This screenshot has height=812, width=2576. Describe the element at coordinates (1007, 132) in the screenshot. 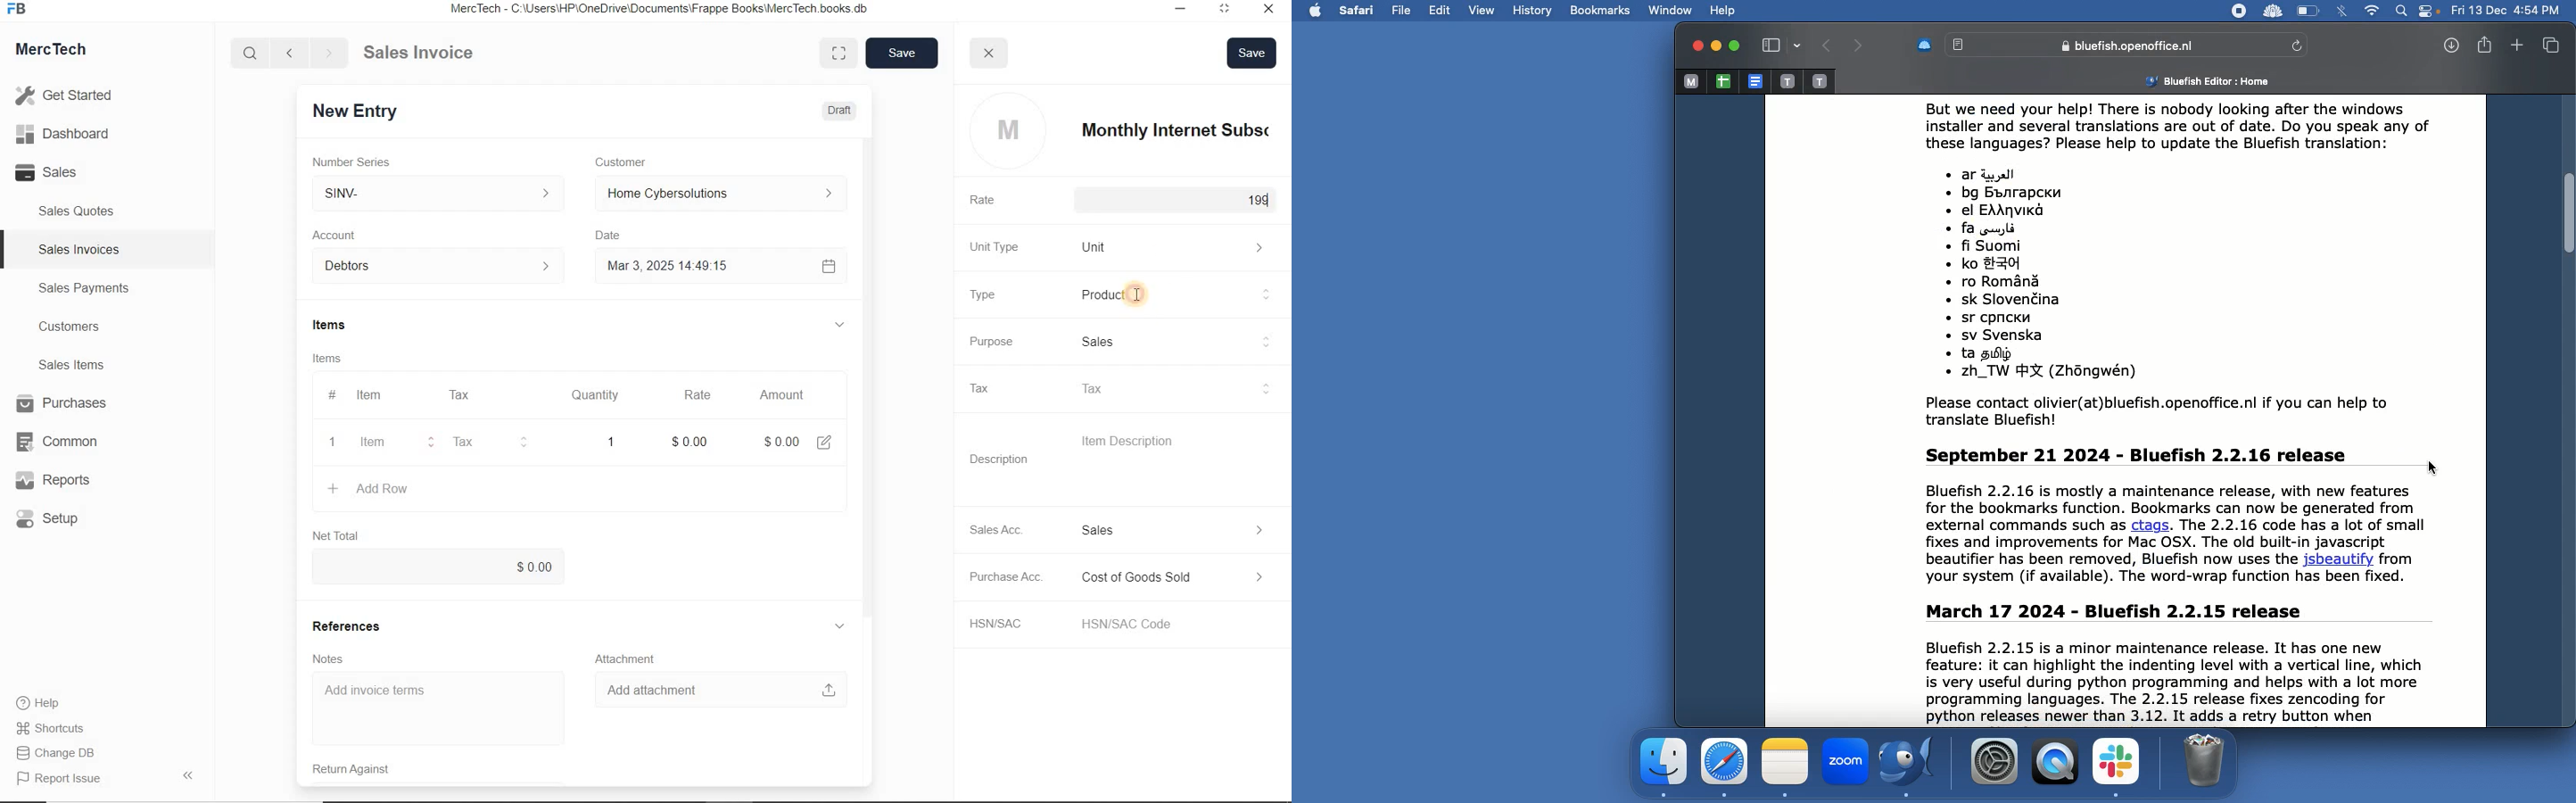

I see `profile logo` at that location.